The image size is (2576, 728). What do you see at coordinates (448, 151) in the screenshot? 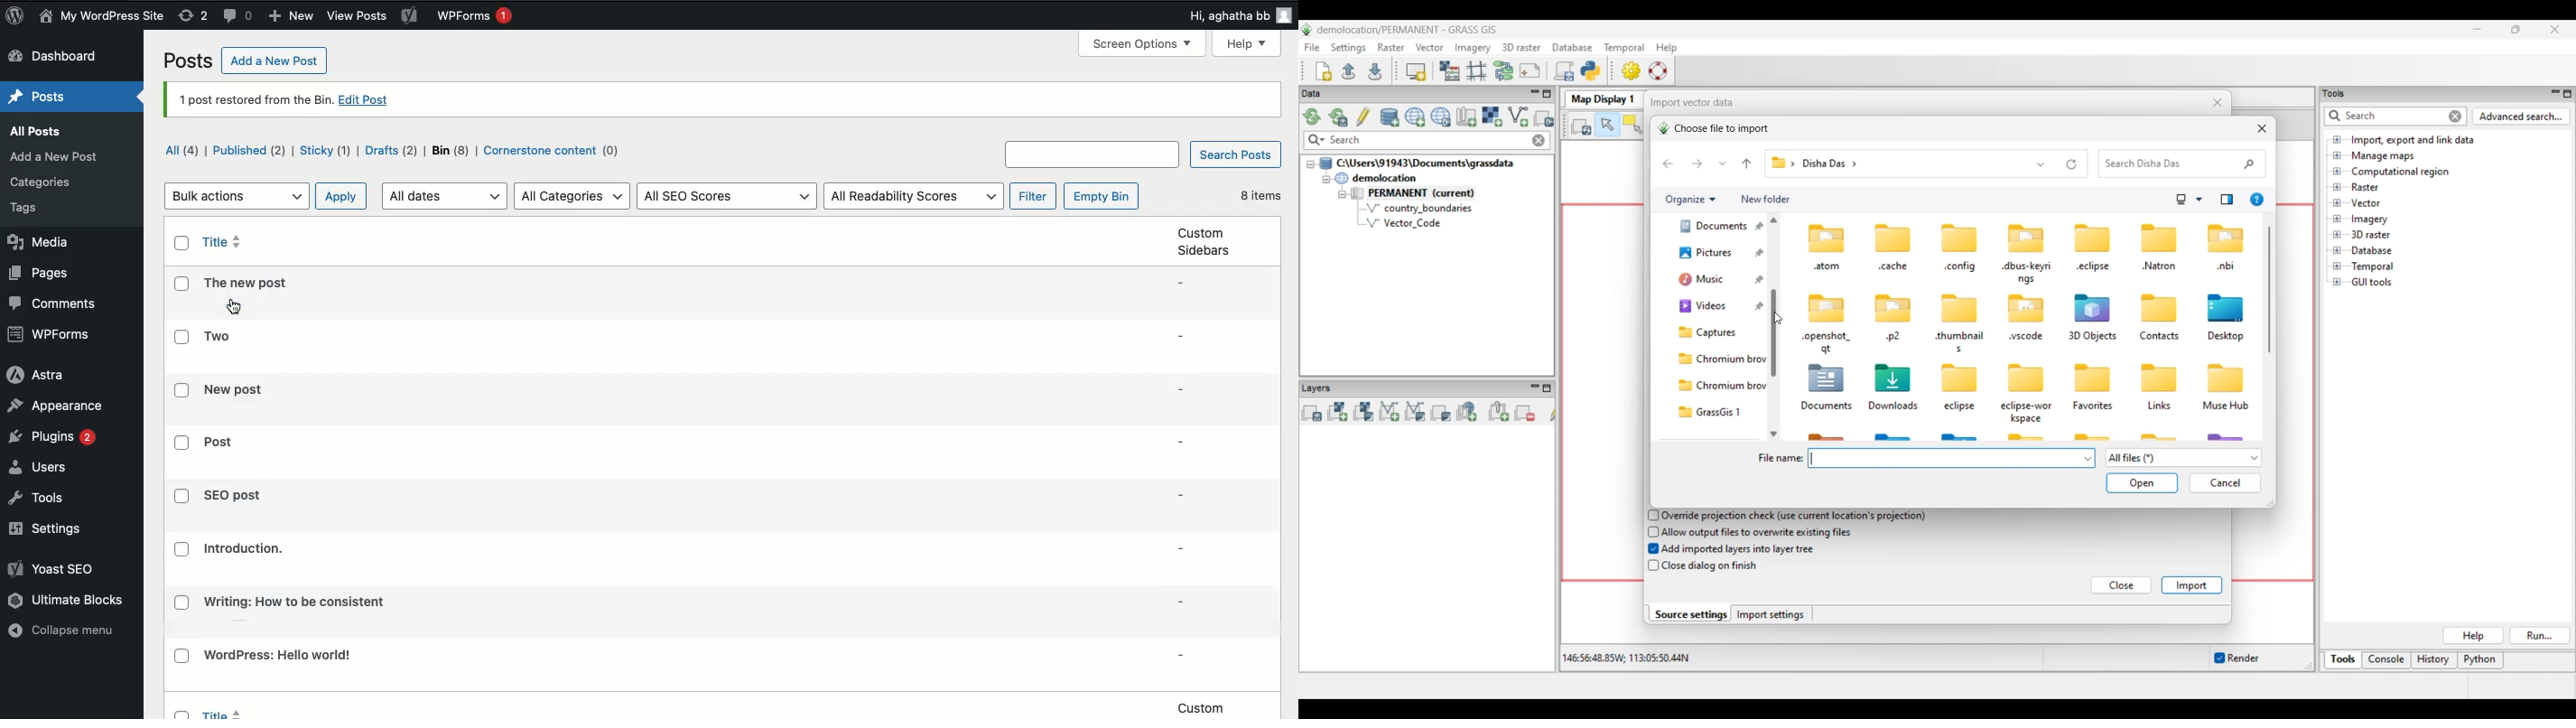
I see `Bin` at bounding box center [448, 151].